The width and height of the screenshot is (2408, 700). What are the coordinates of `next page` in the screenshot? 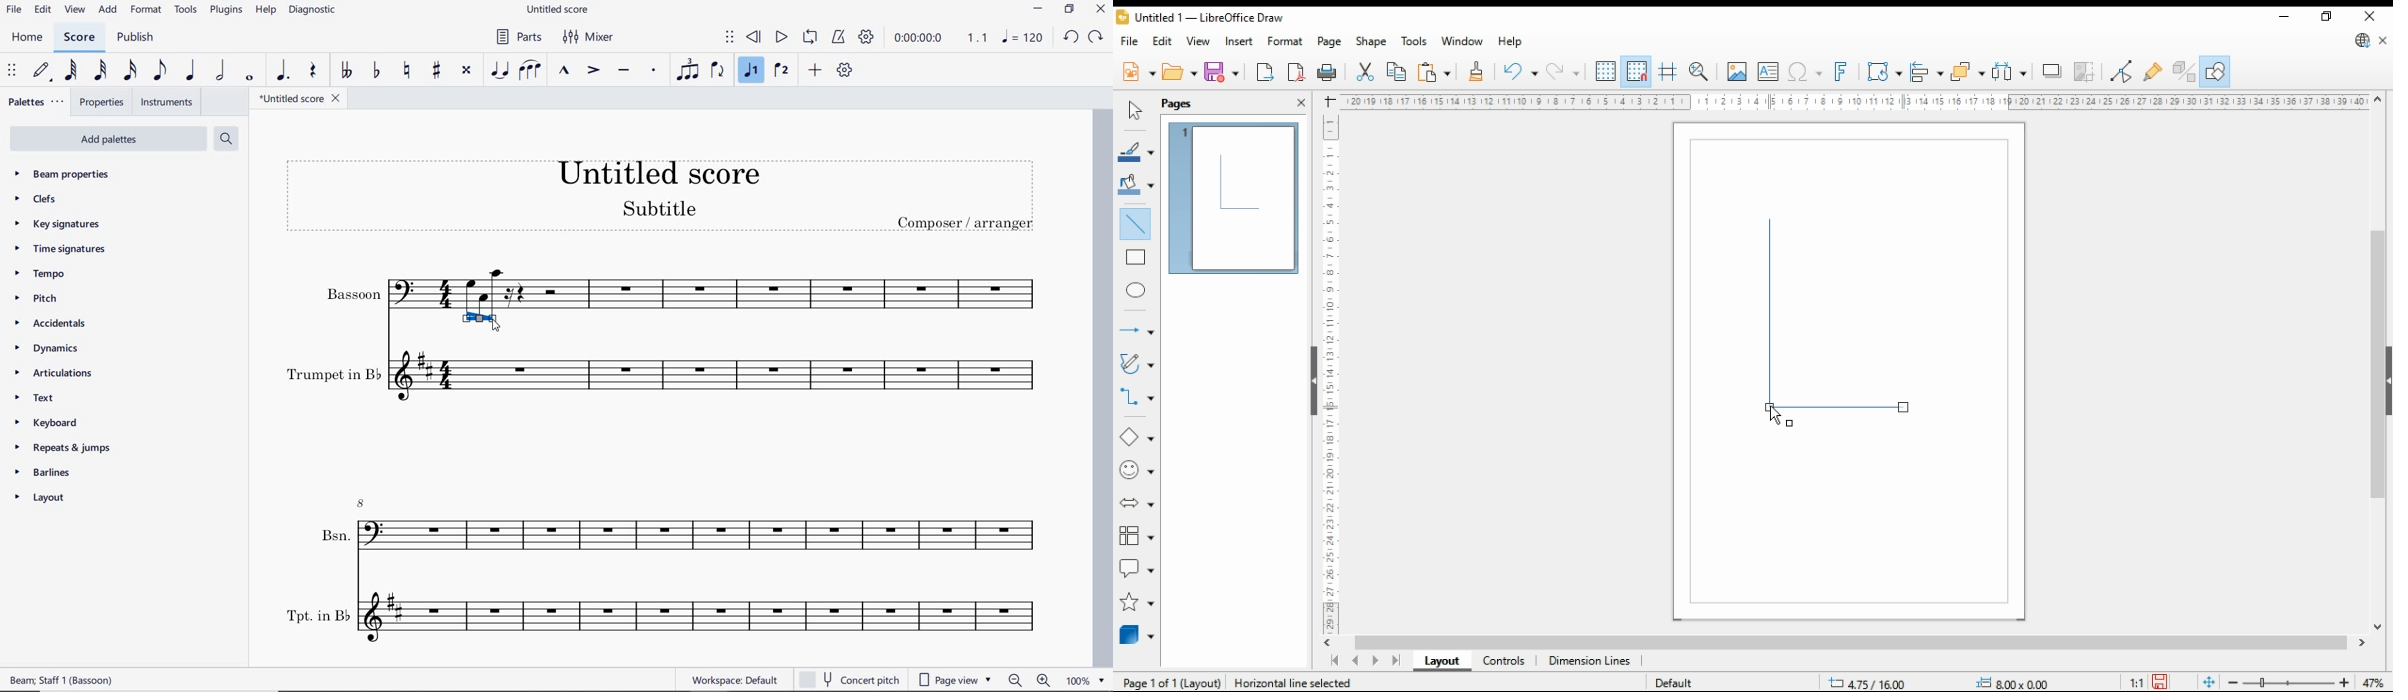 It's located at (1379, 661).